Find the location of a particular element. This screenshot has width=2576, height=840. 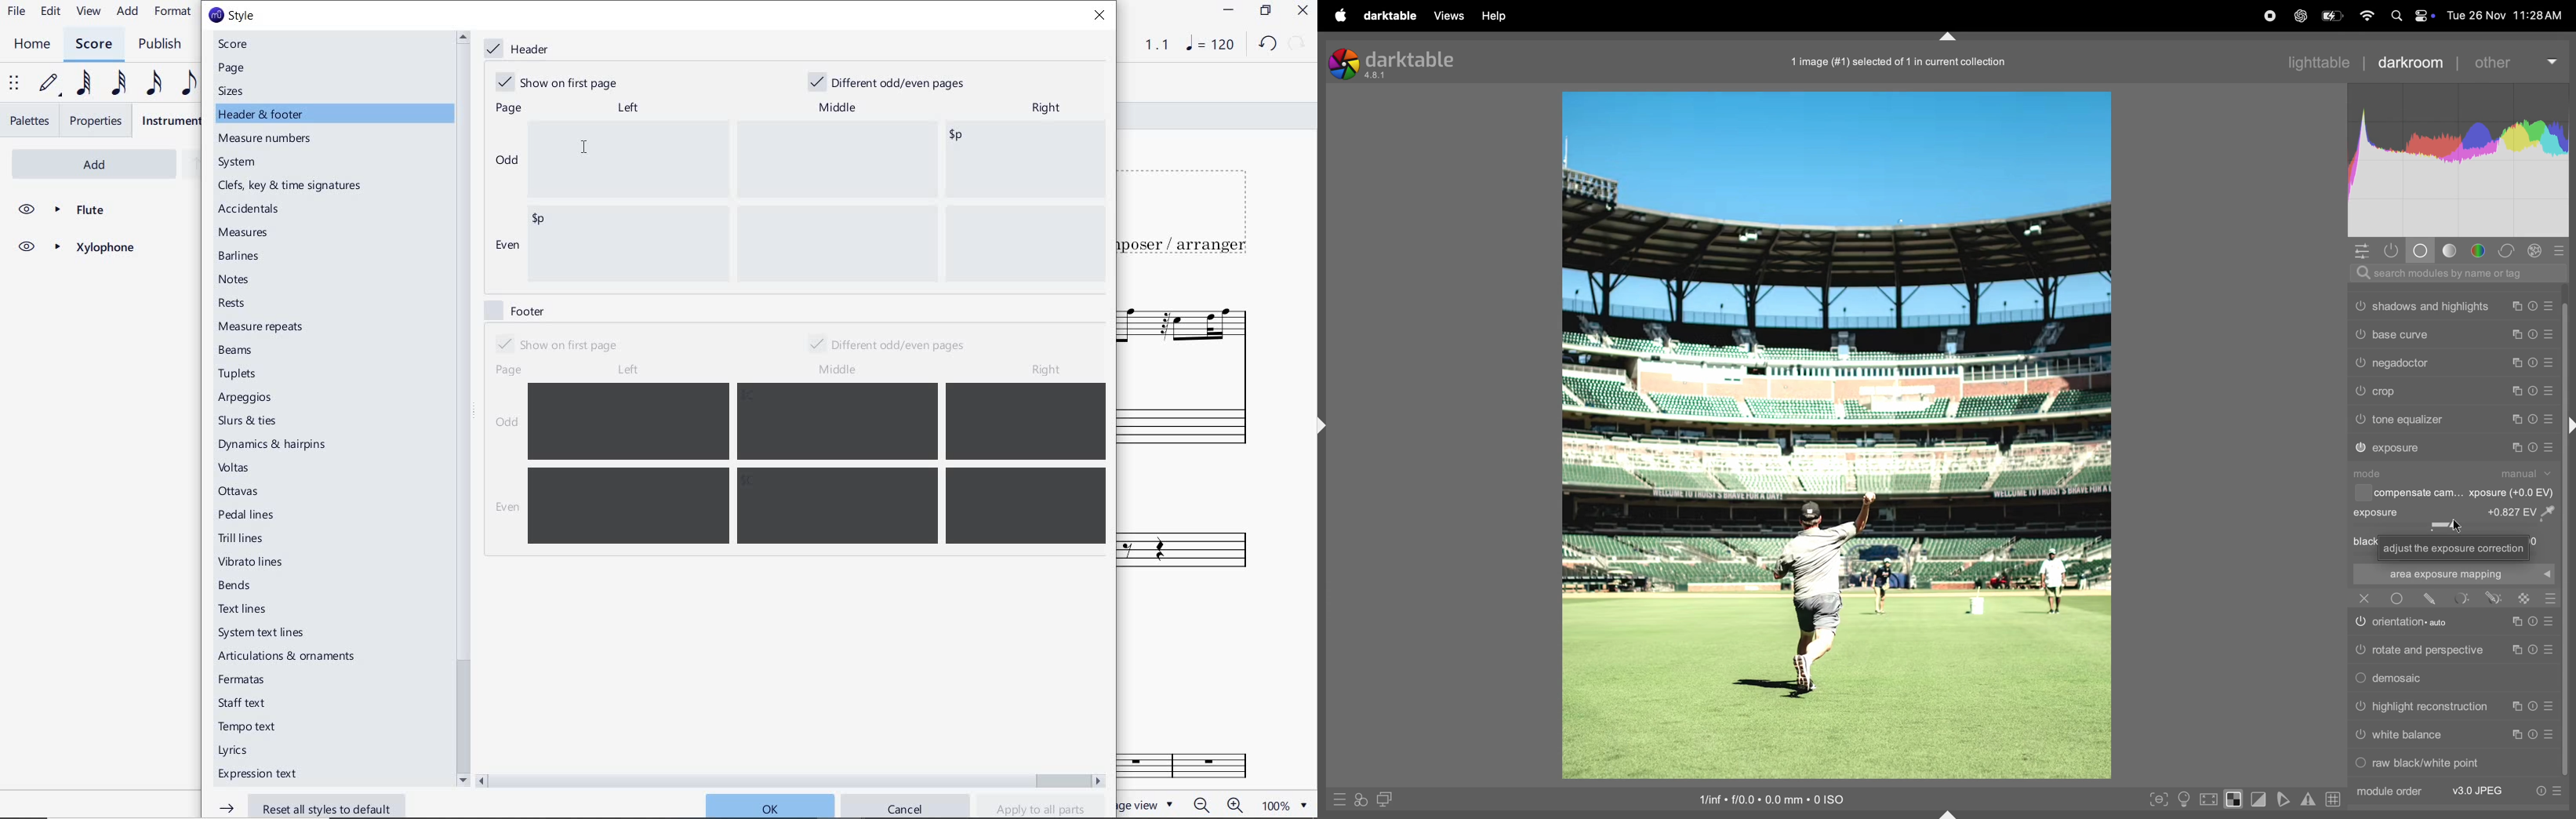

demosaic is located at coordinates (2402, 679).